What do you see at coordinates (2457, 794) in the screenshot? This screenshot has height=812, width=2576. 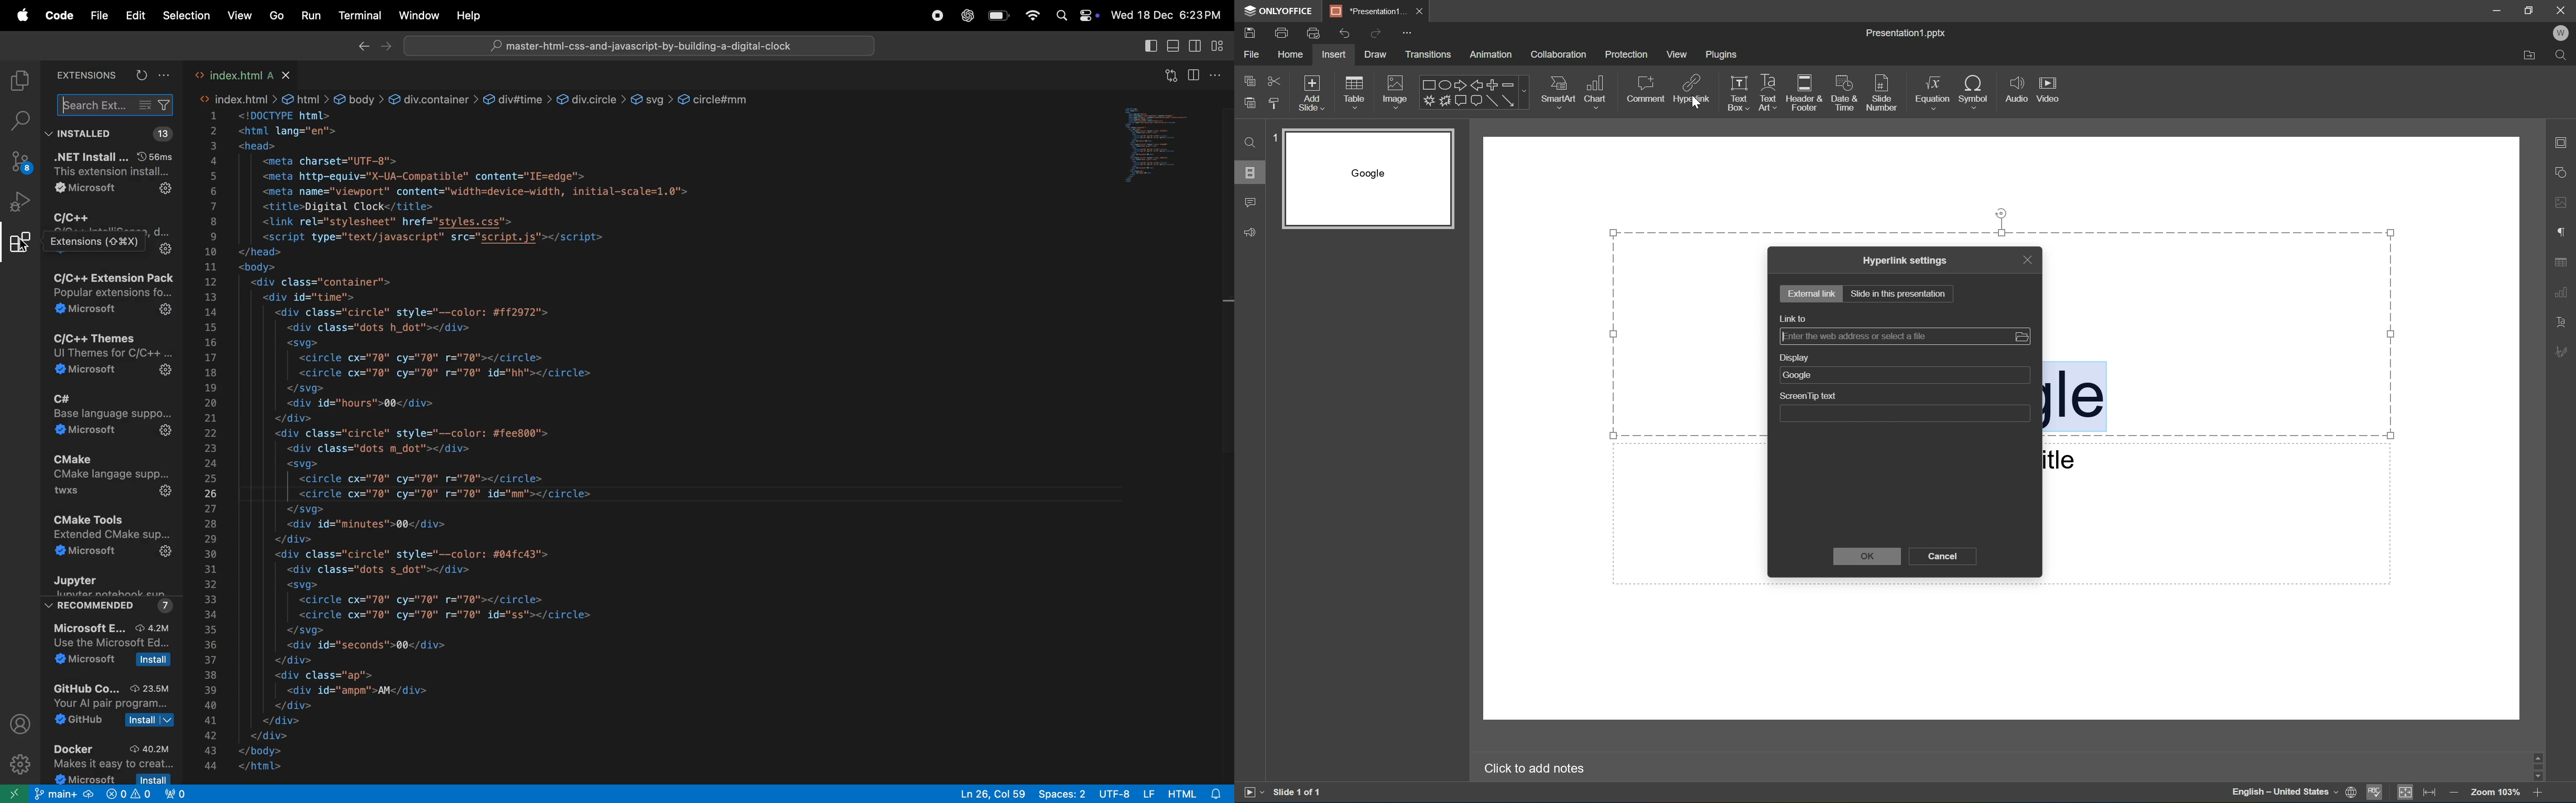 I see `Zoom out` at bounding box center [2457, 794].